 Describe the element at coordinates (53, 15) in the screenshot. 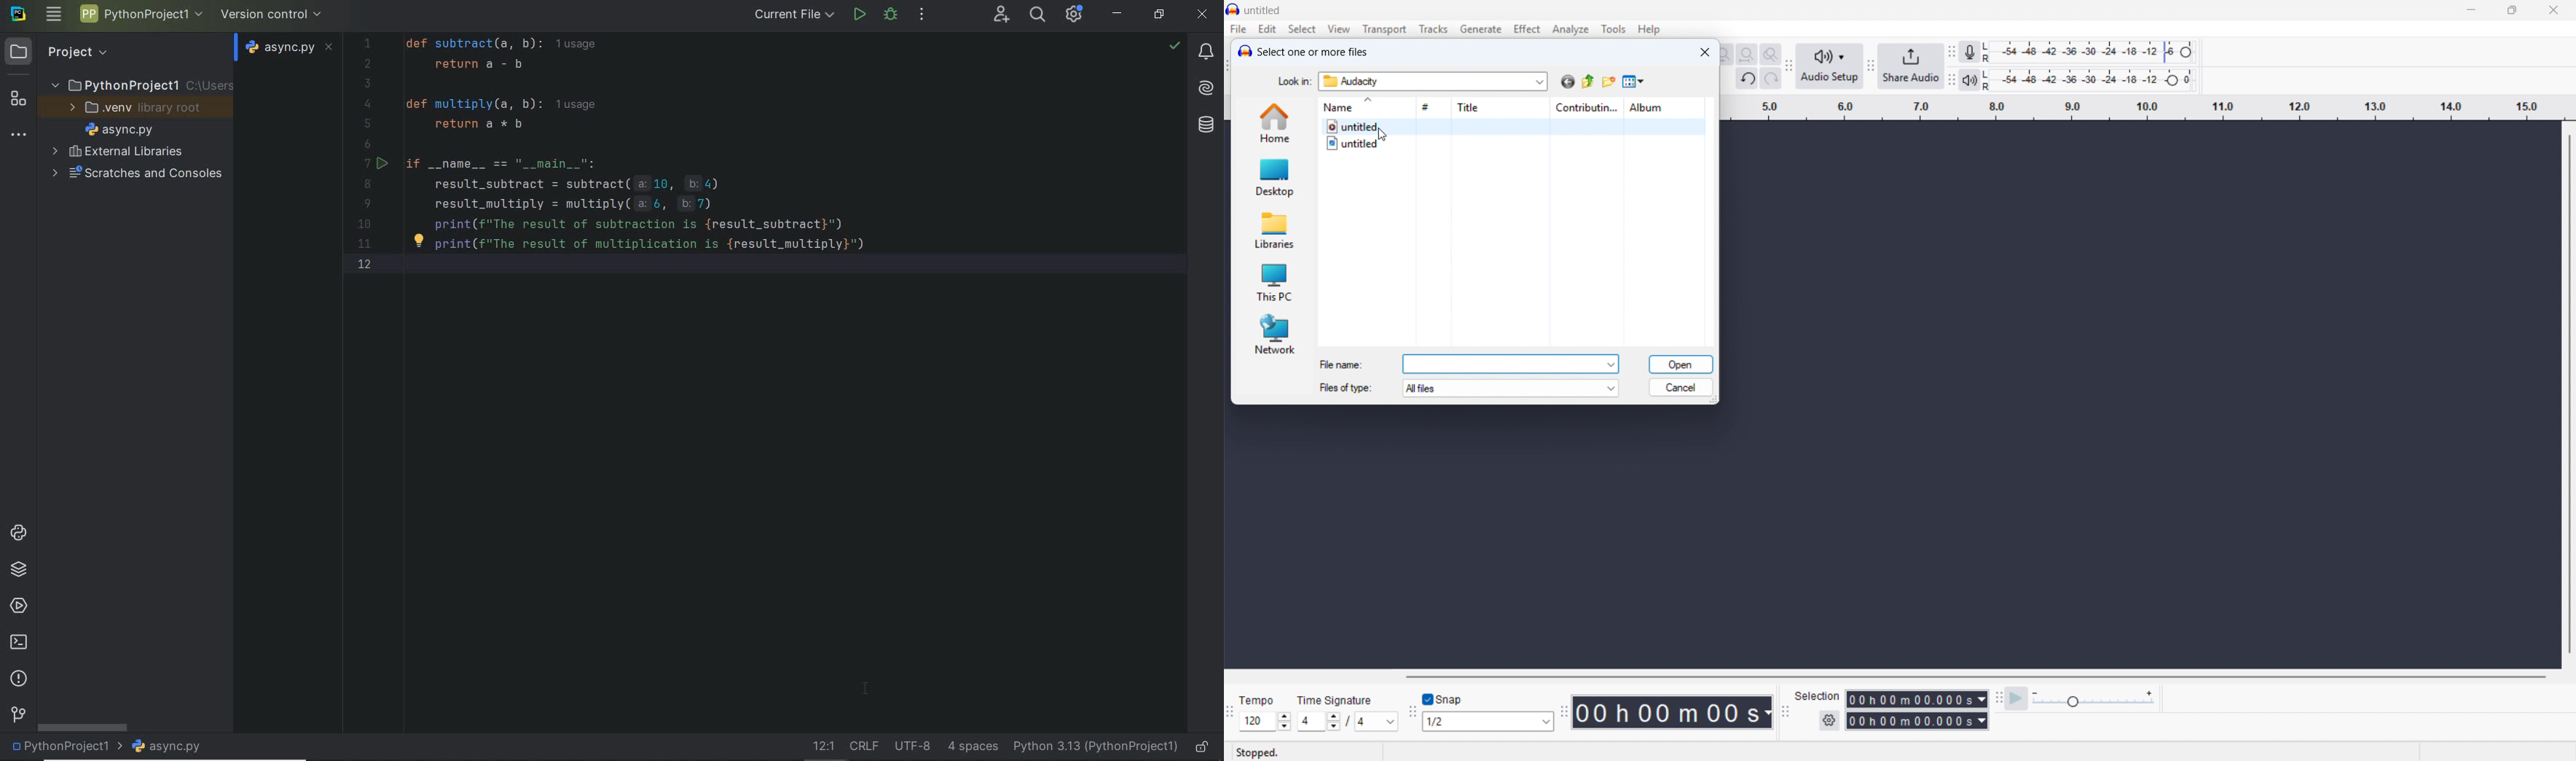

I see `main menu` at that location.